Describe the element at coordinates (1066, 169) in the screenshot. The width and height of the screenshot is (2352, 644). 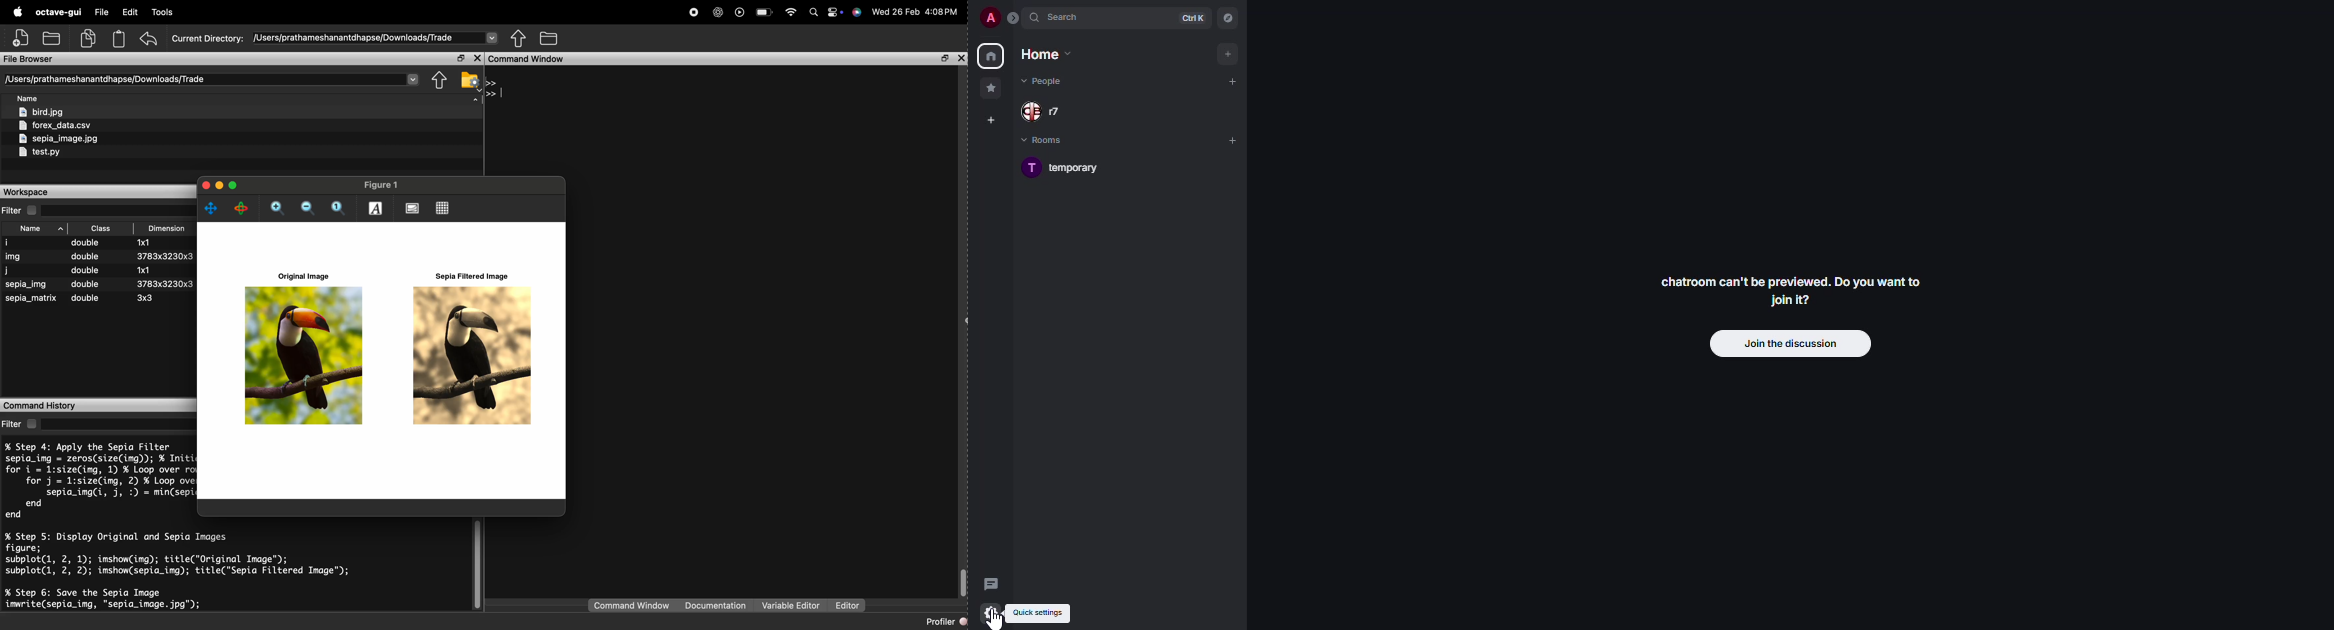
I see `room` at that location.